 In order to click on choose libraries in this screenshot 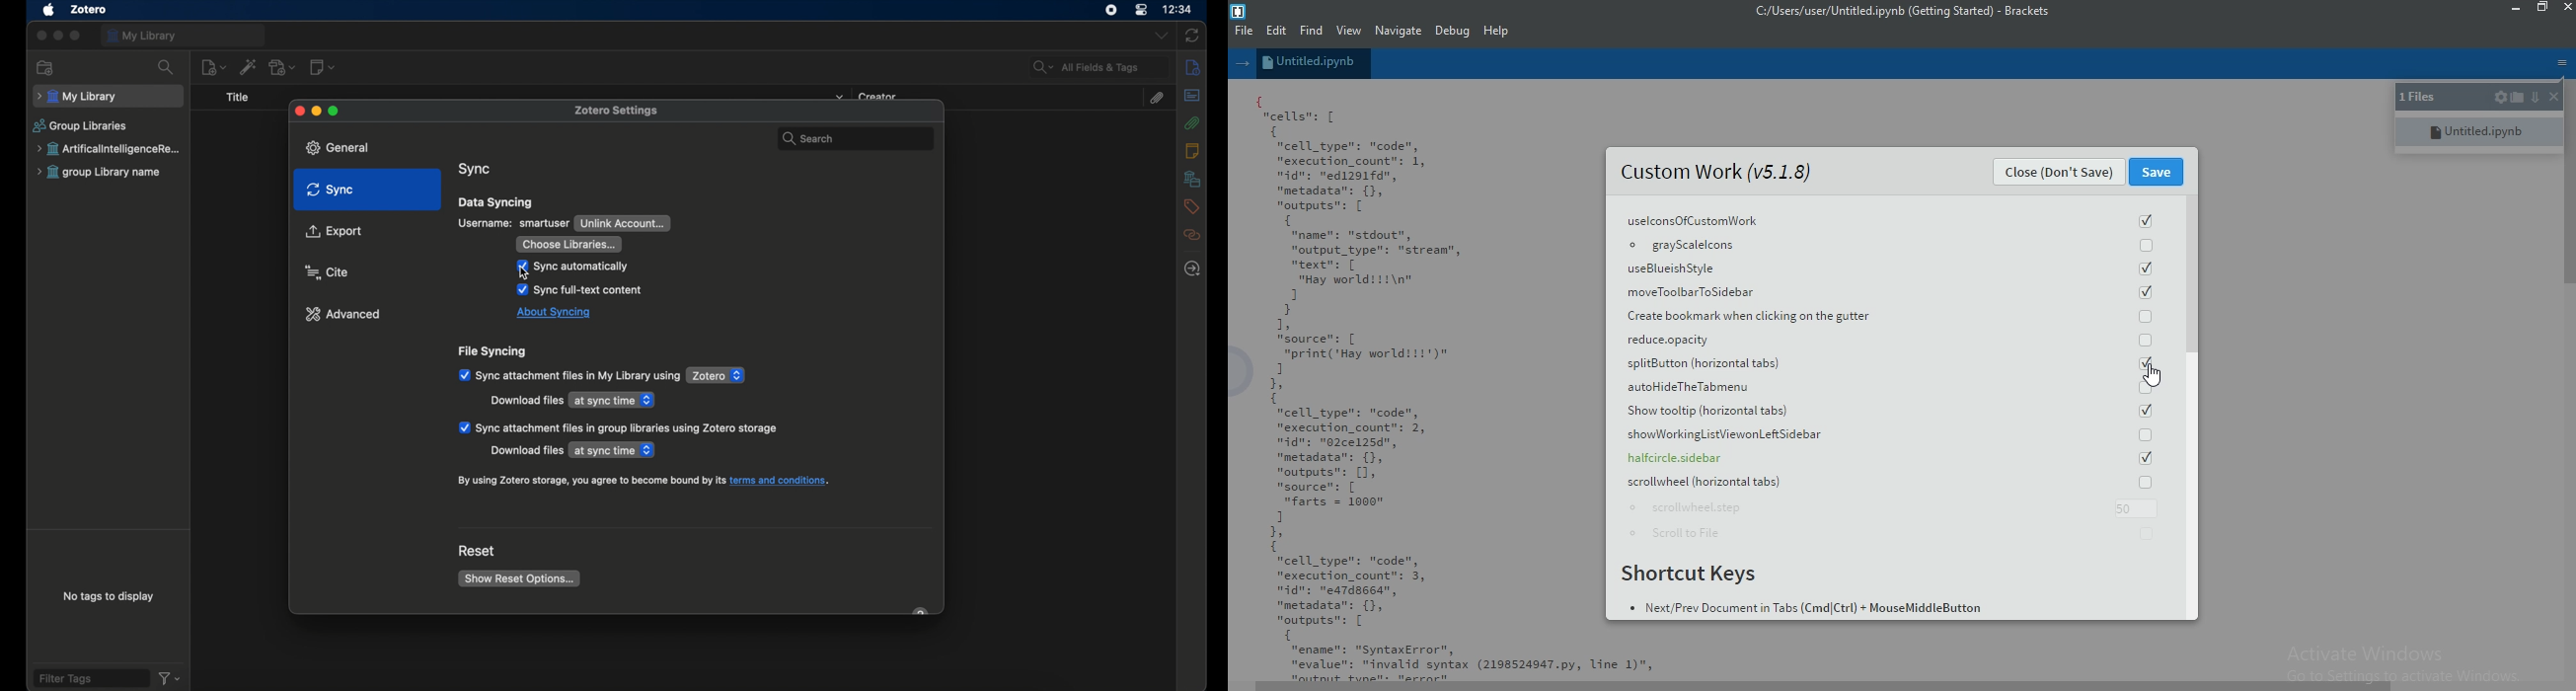, I will do `click(569, 244)`.